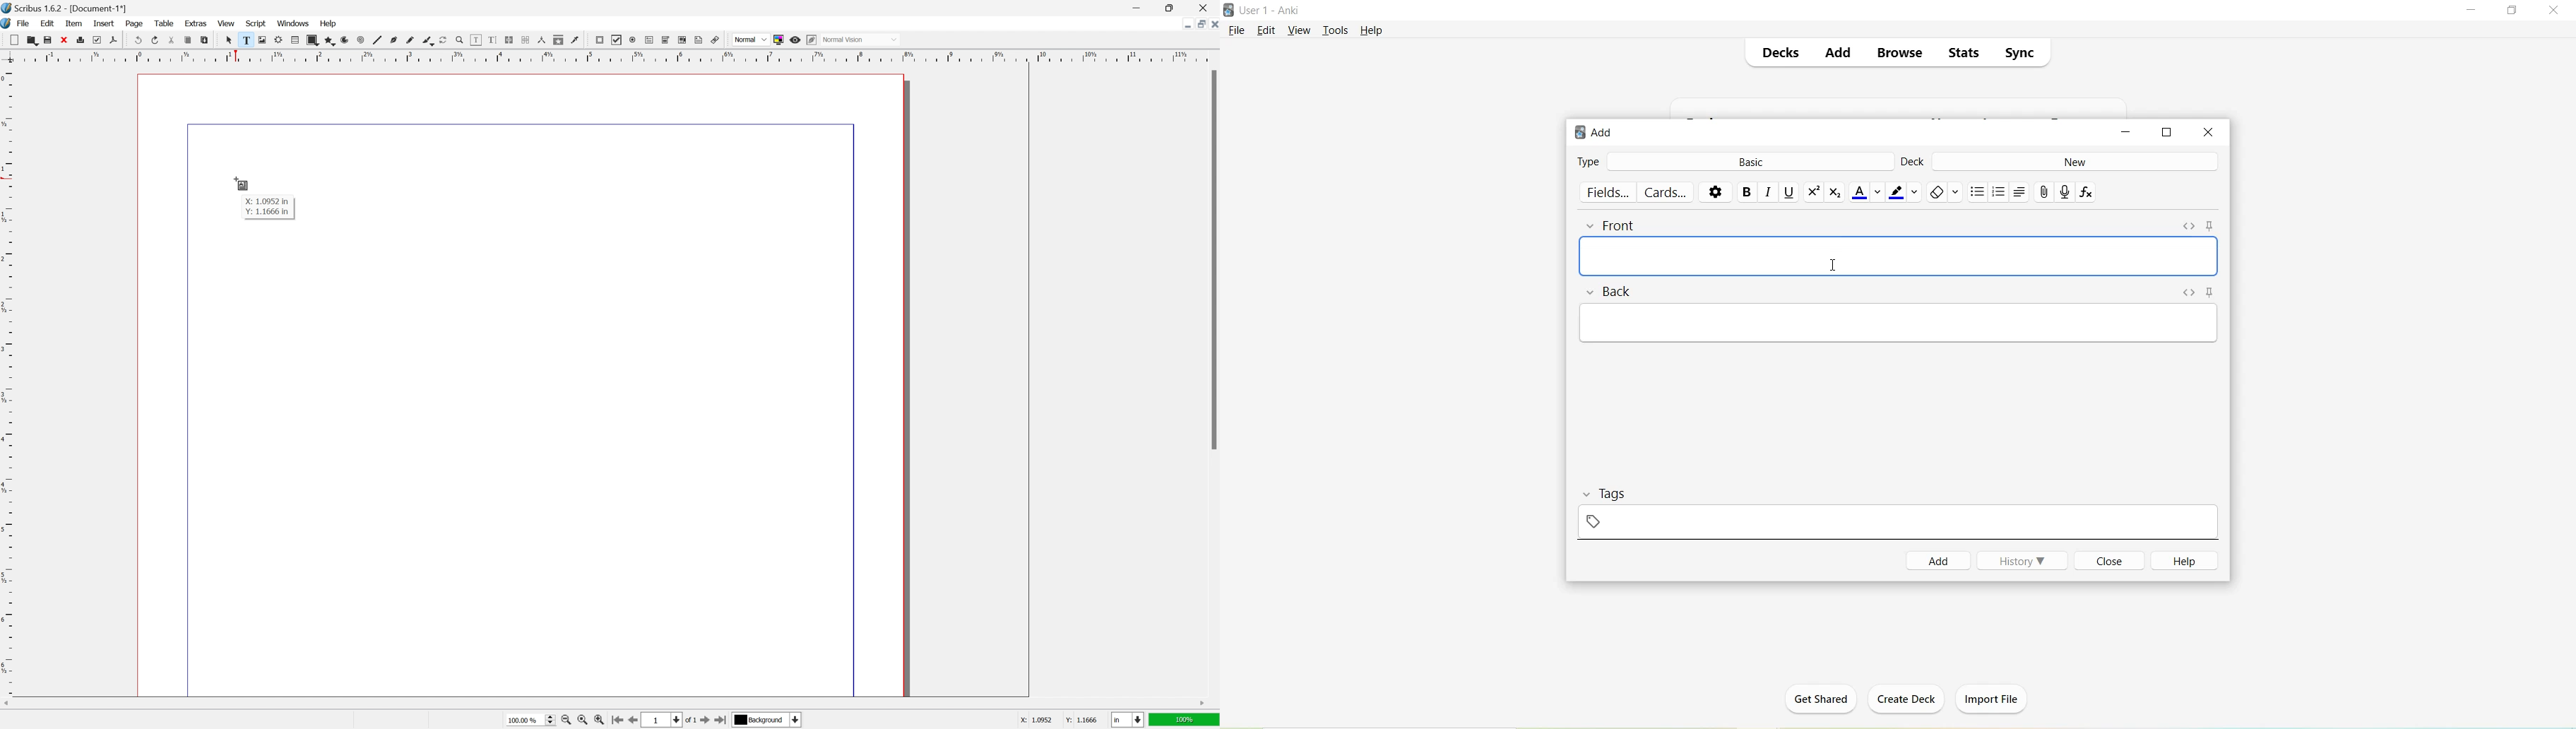 The height and width of the screenshot is (756, 2576). Describe the element at coordinates (1821, 704) in the screenshot. I see `Get Shared` at that location.